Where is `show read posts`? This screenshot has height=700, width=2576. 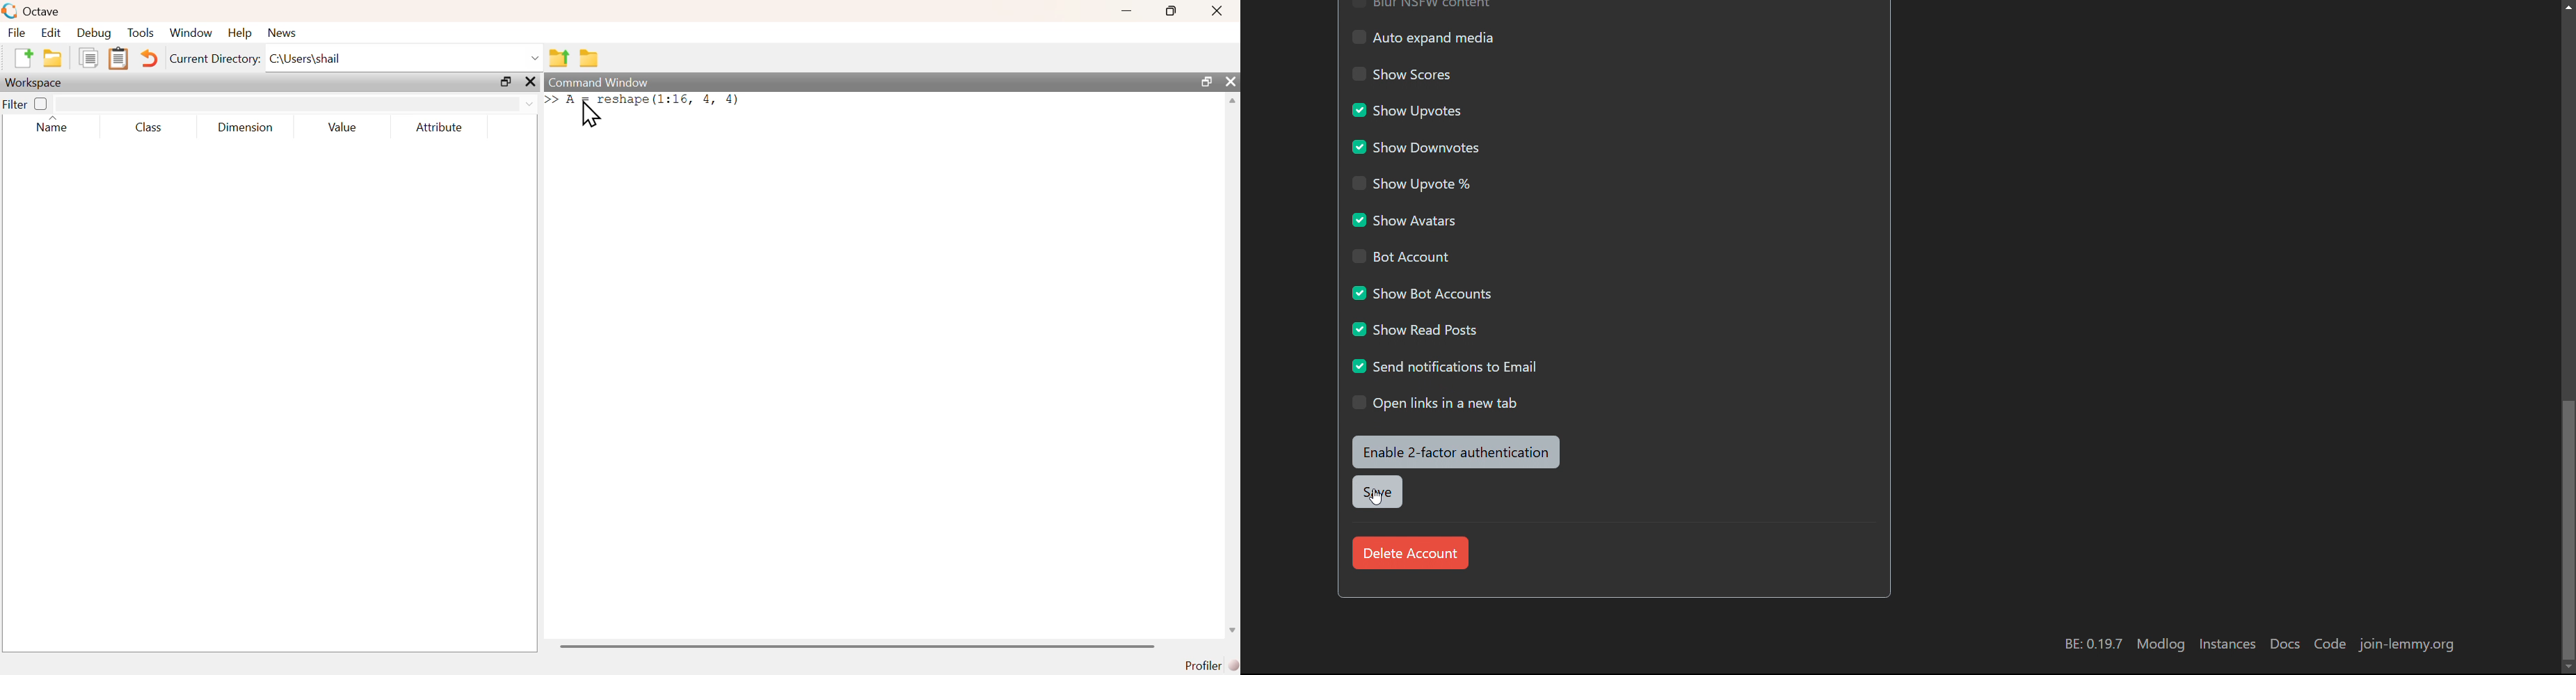 show read posts is located at coordinates (1415, 328).